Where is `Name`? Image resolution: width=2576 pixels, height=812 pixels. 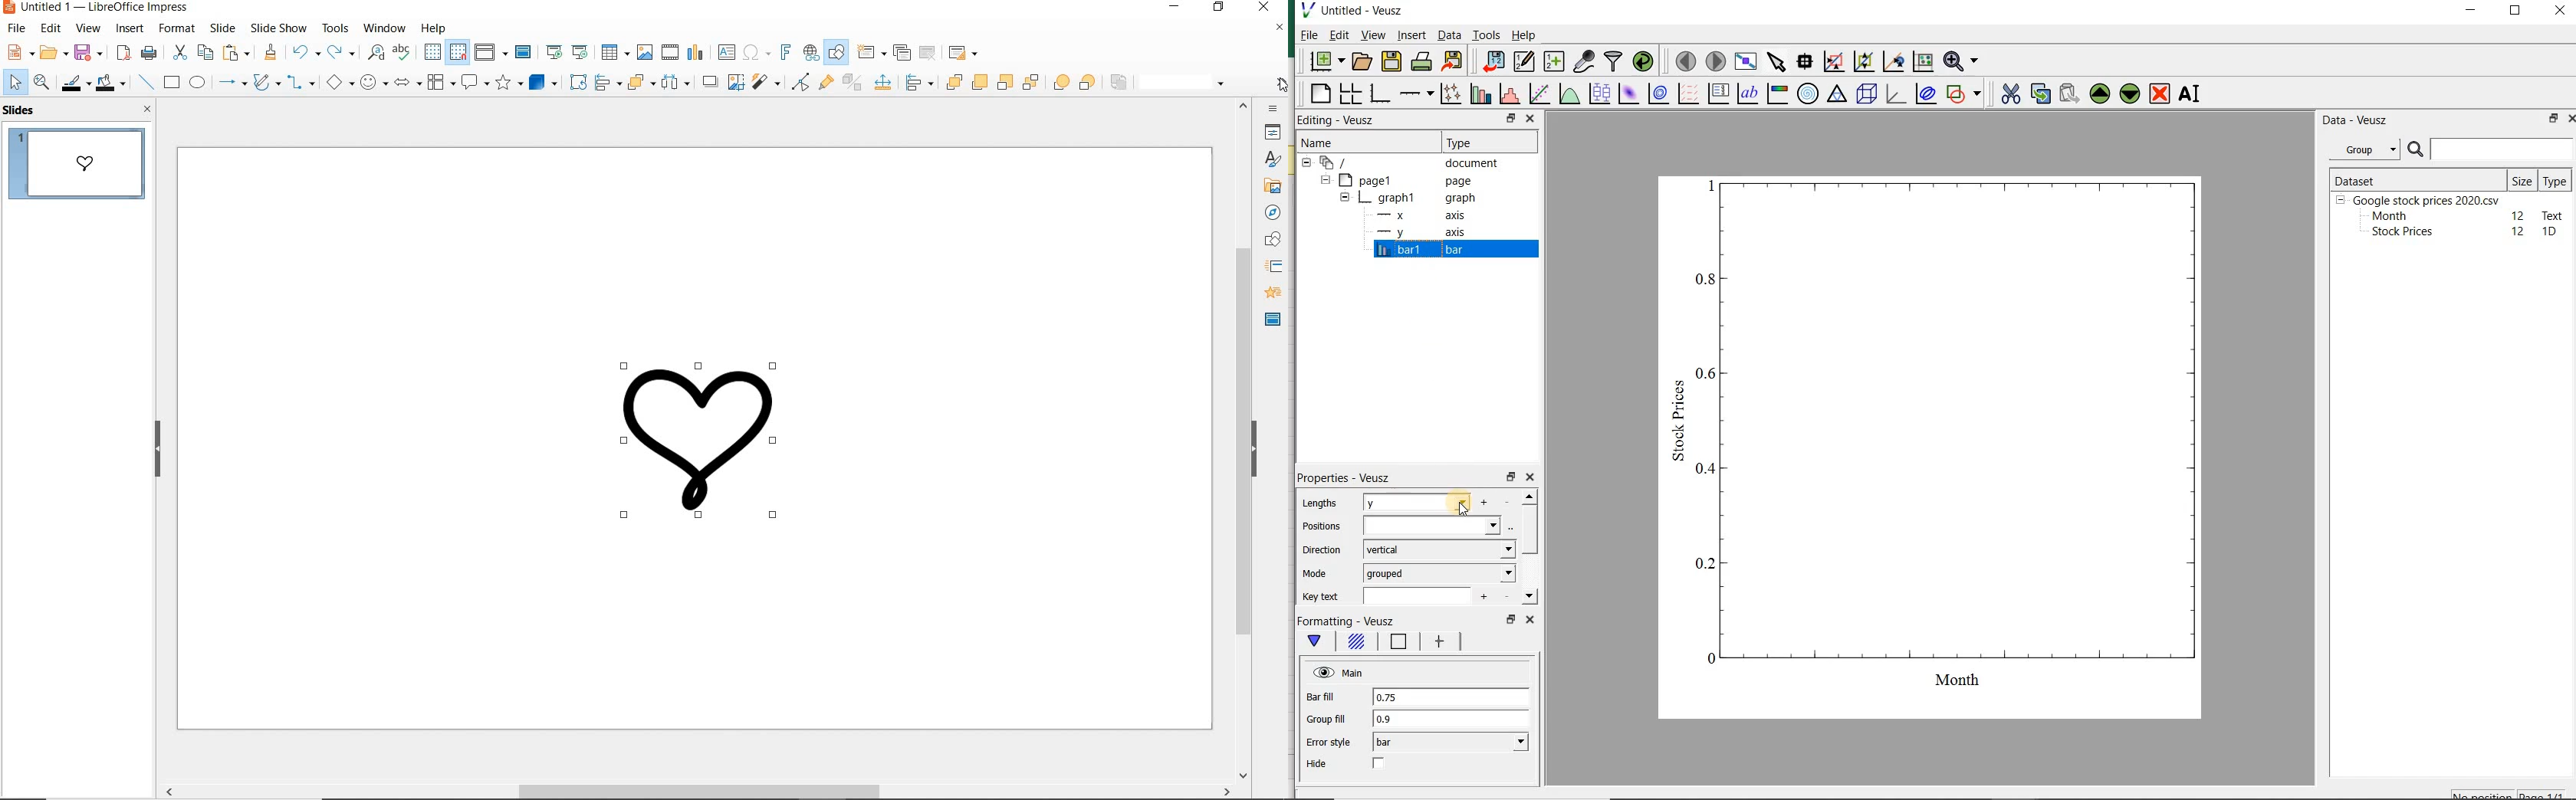 Name is located at coordinates (1327, 143).